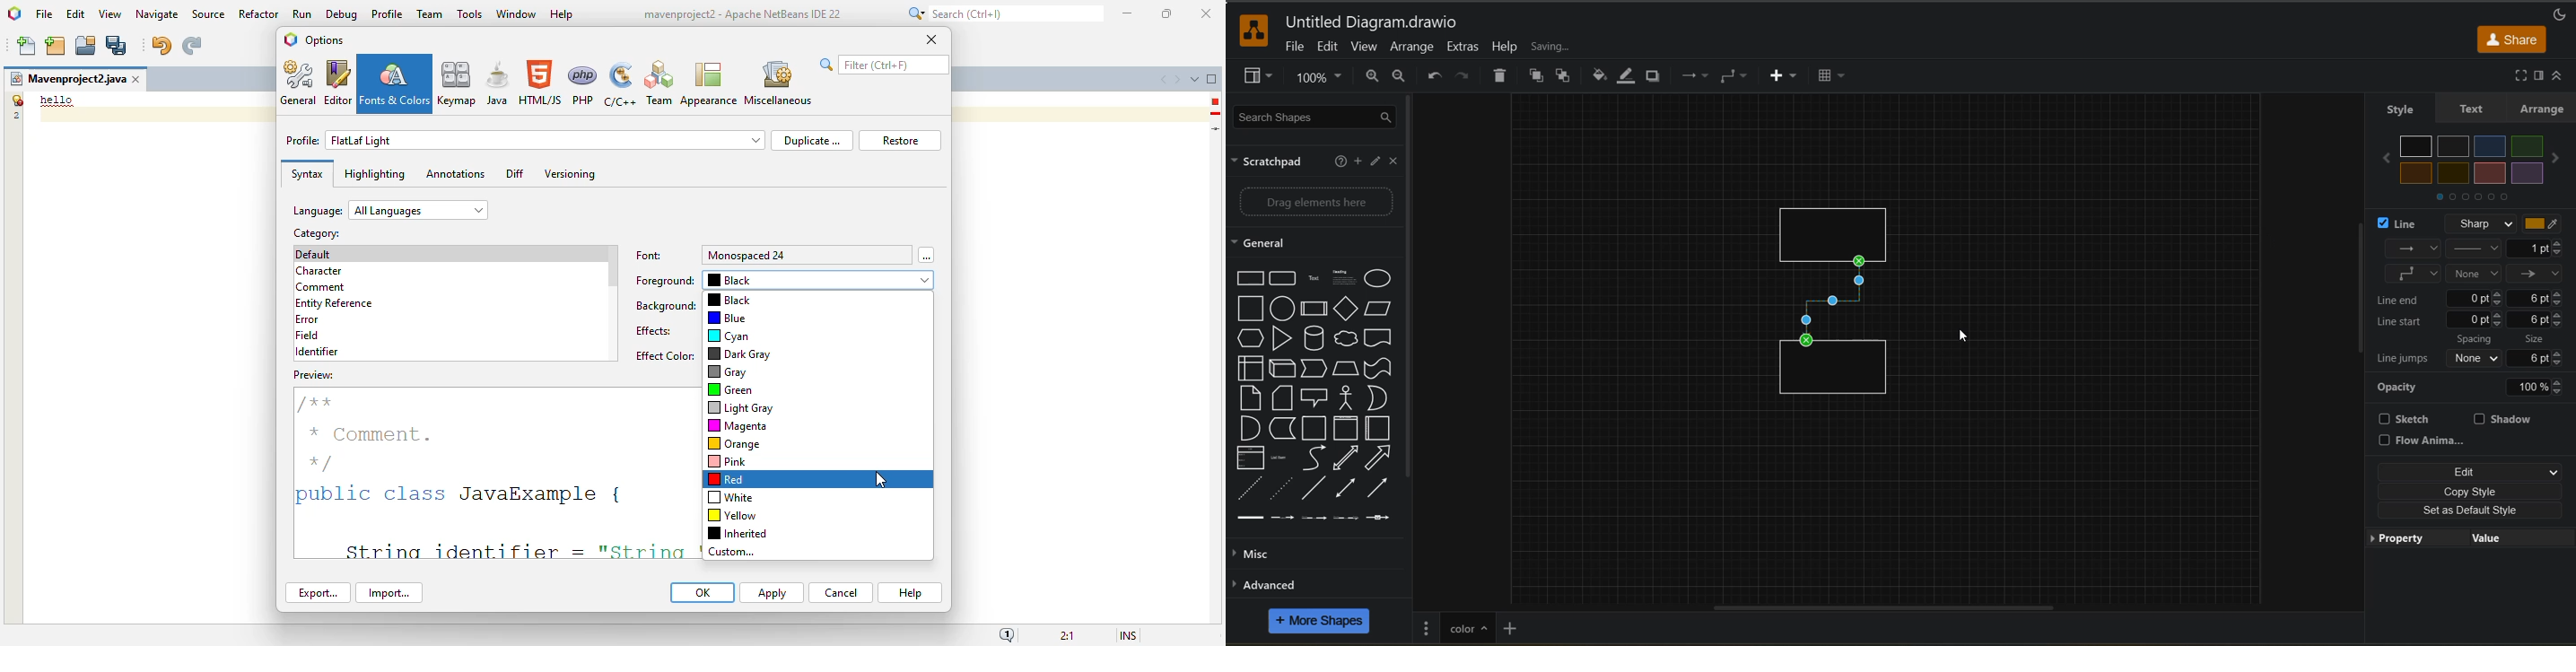 The image size is (2576, 672). I want to click on search shapes, so click(1316, 118).